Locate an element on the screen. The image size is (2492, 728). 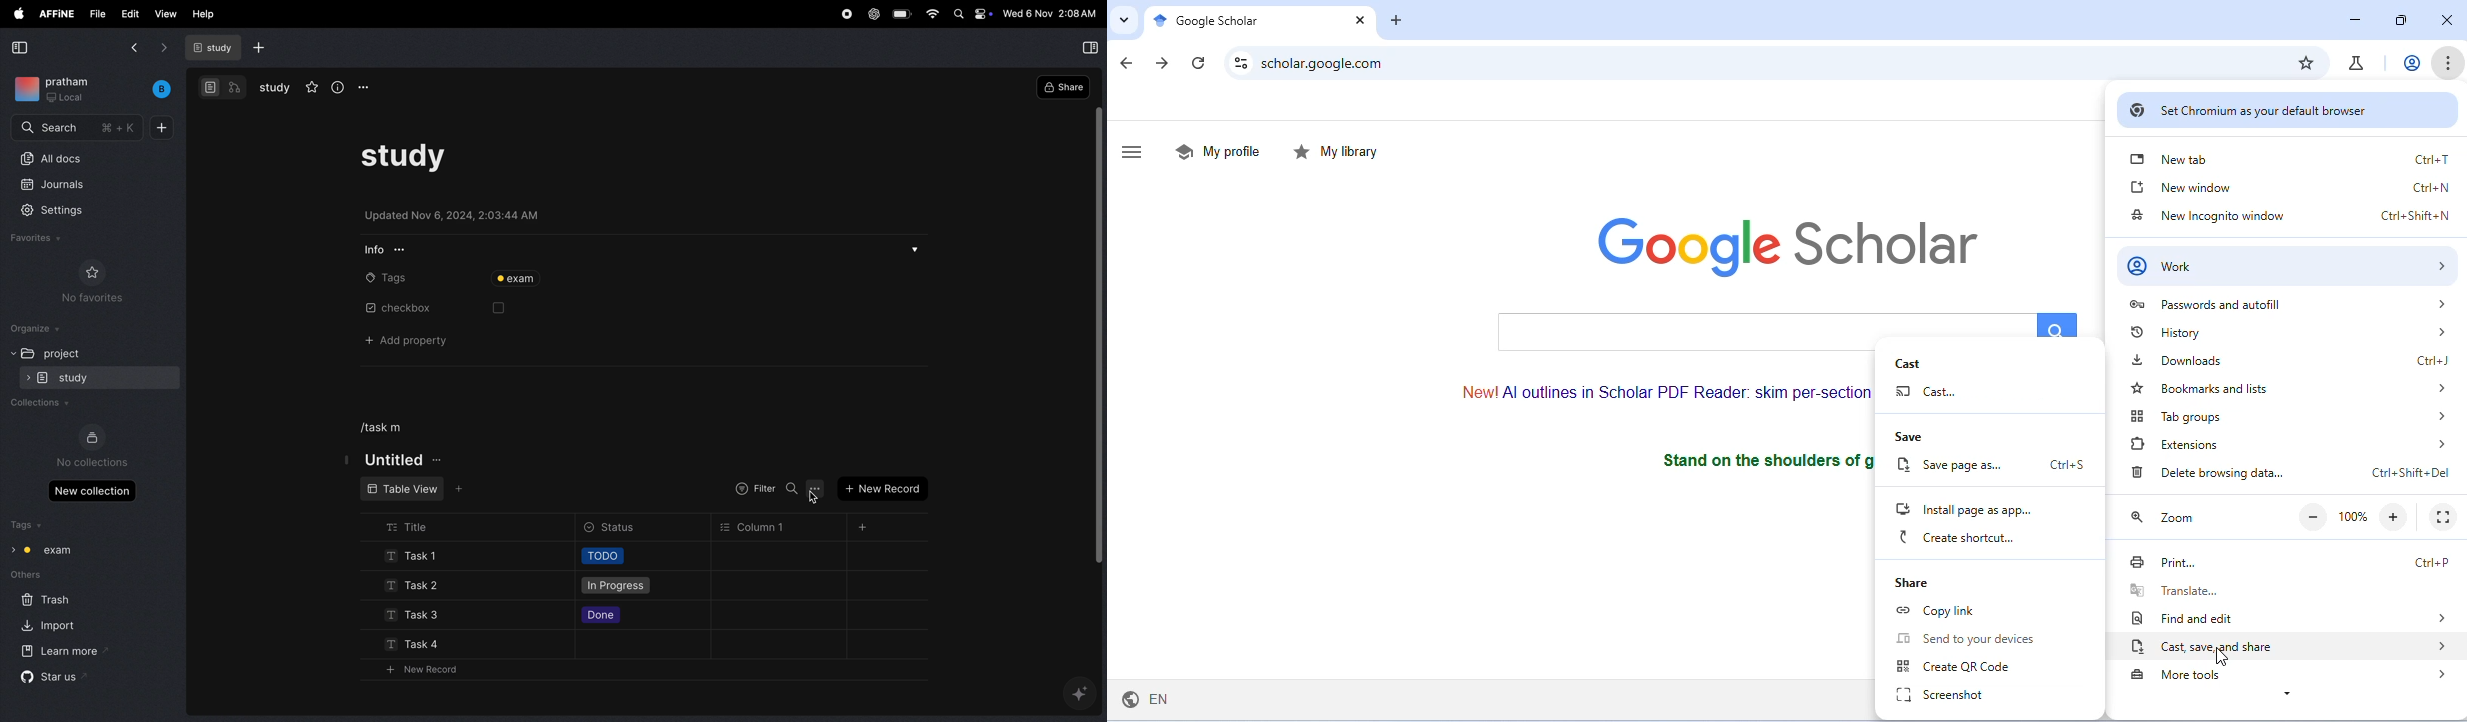
task 4 is located at coordinates (401, 643).